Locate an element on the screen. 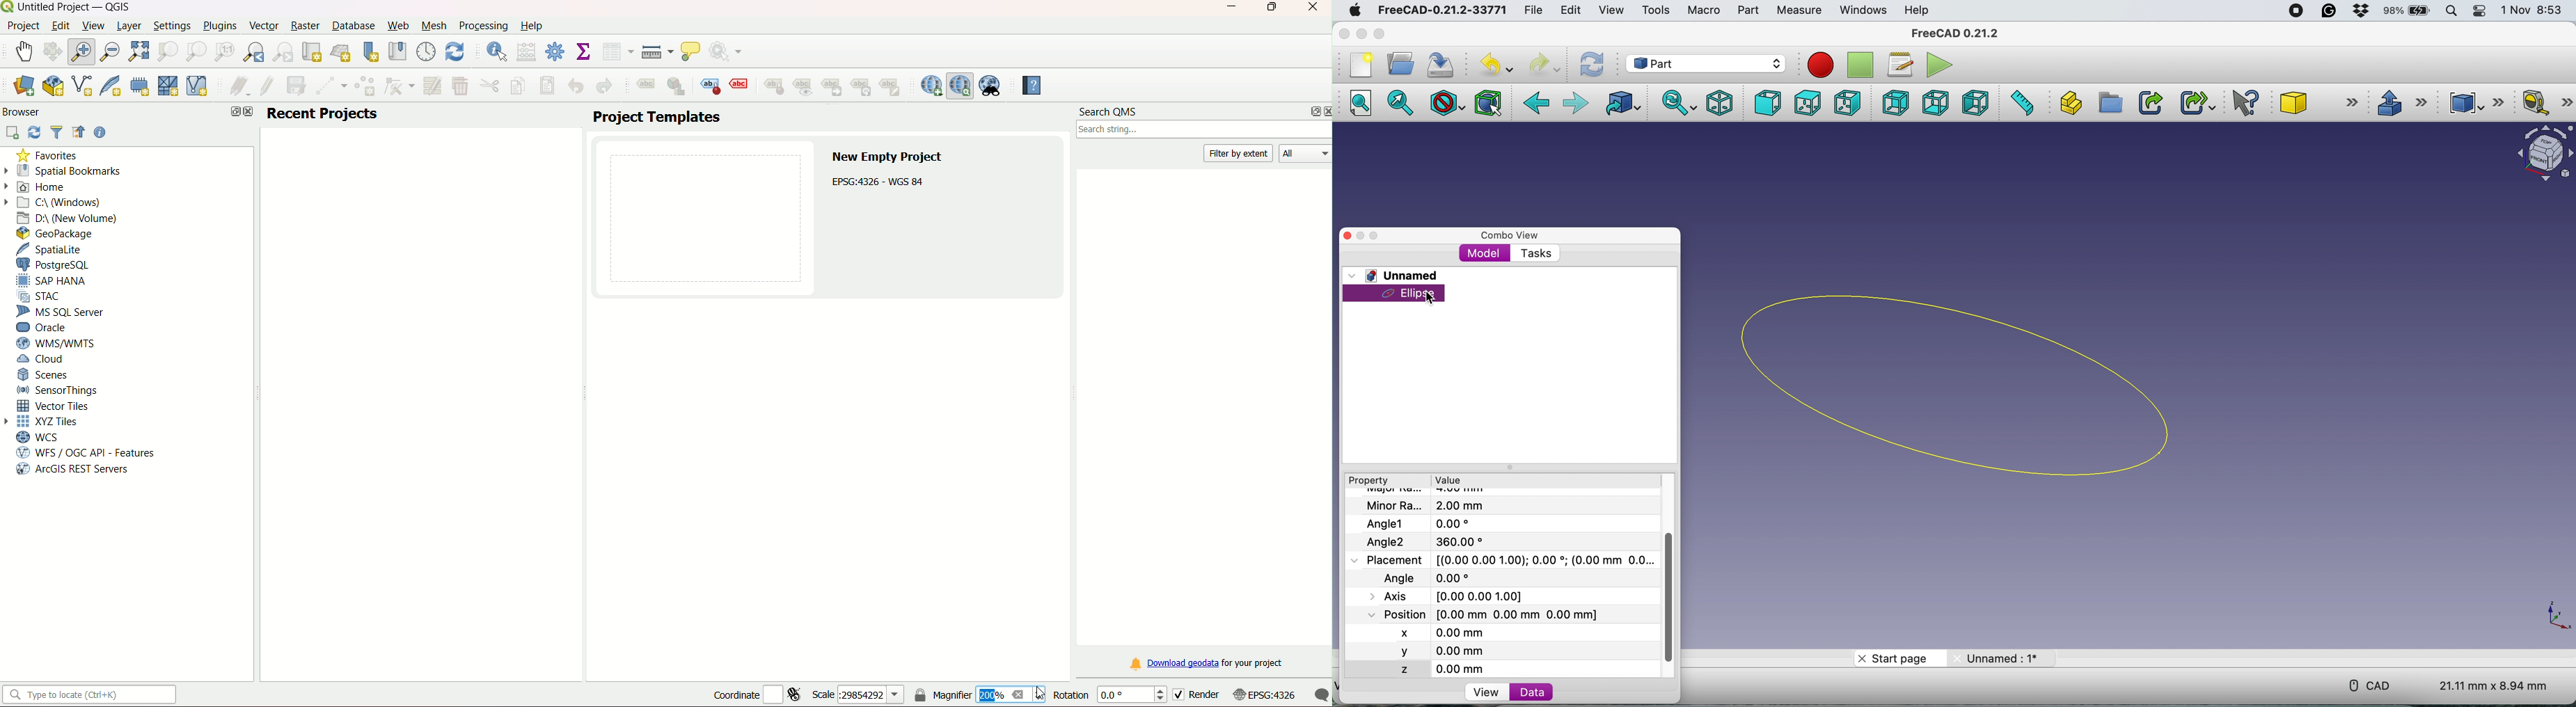 The width and height of the screenshot is (2576, 728). add feature is located at coordinates (365, 87).